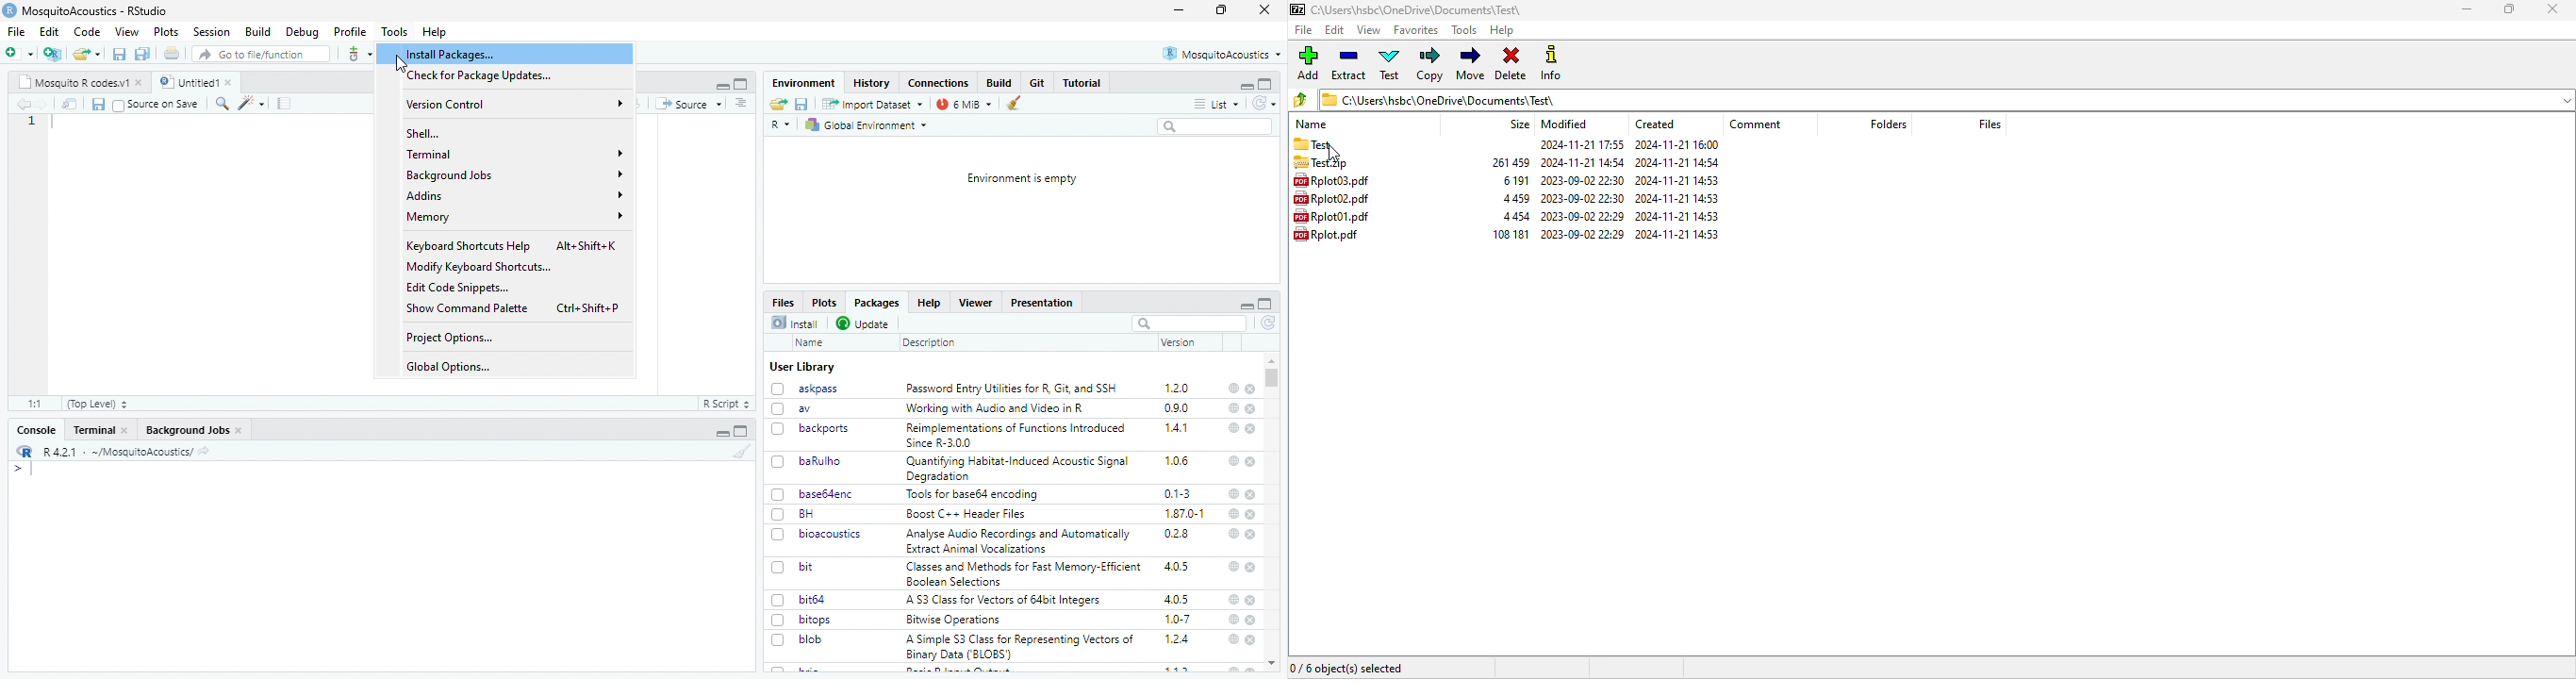  What do you see at coordinates (1178, 428) in the screenshot?
I see `141` at bounding box center [1178, 428].